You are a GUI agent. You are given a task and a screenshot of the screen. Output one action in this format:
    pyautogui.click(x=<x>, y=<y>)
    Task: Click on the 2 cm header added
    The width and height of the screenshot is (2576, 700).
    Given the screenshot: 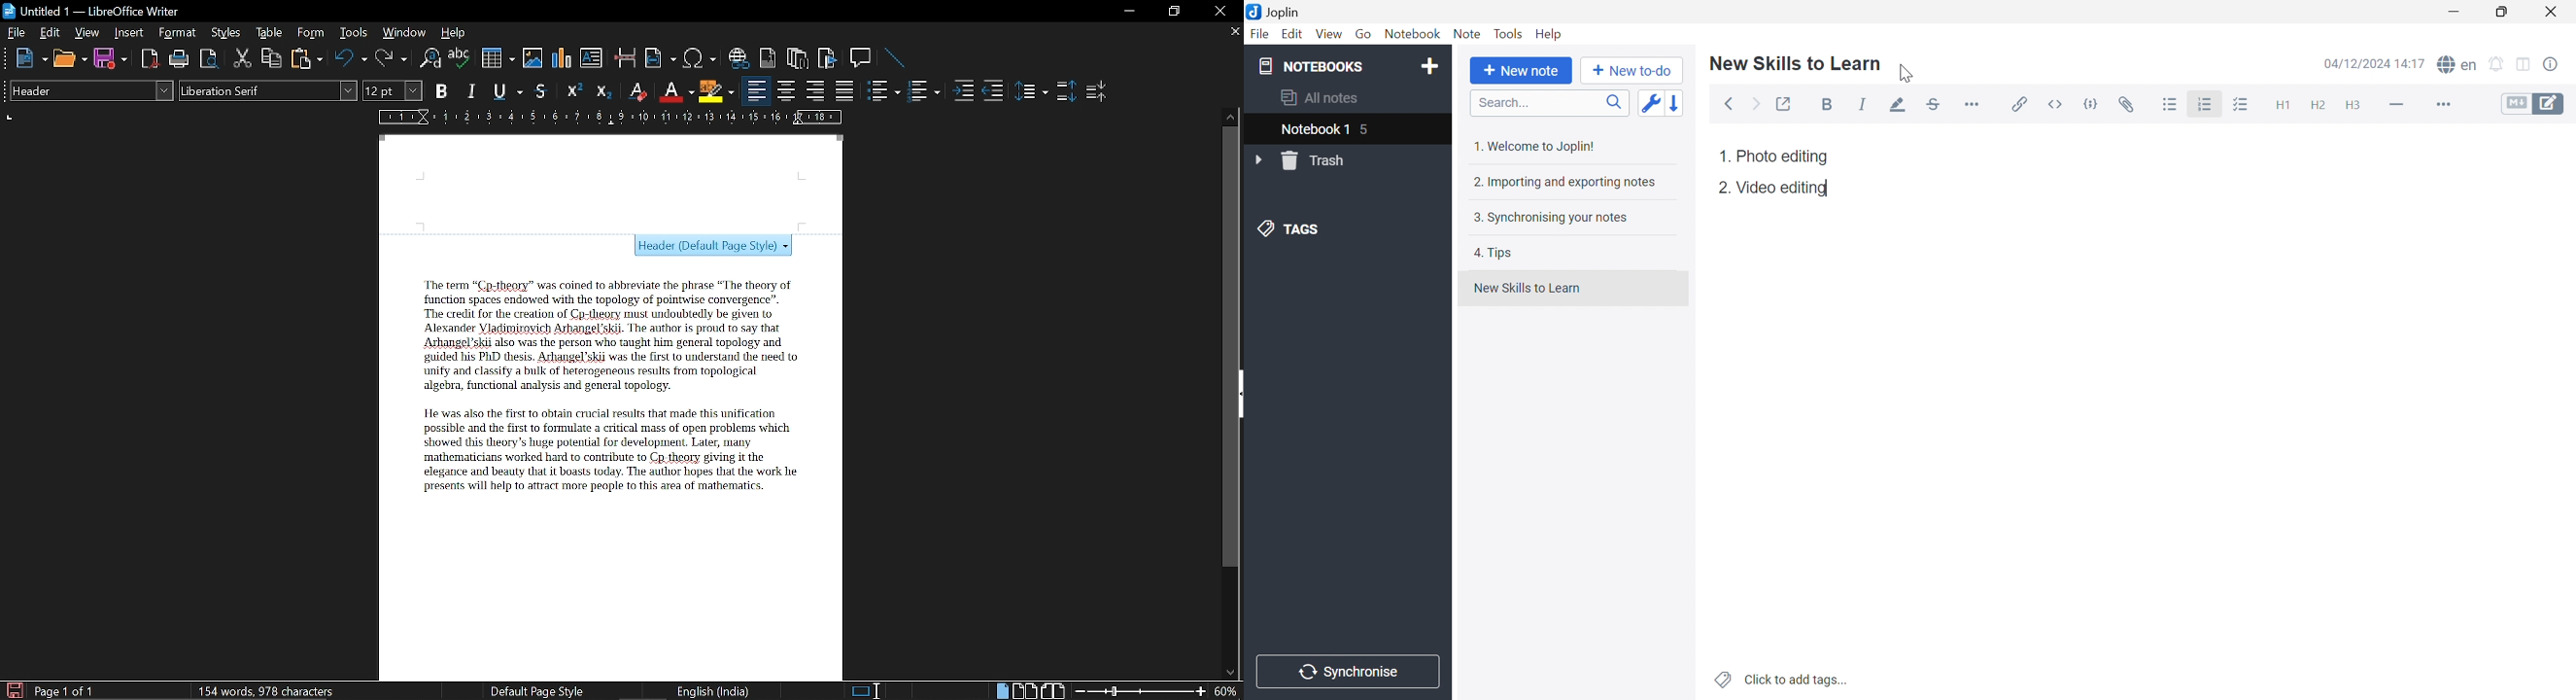 What is the action you would take?
    pyautogui.click(x=611, y=183)
    